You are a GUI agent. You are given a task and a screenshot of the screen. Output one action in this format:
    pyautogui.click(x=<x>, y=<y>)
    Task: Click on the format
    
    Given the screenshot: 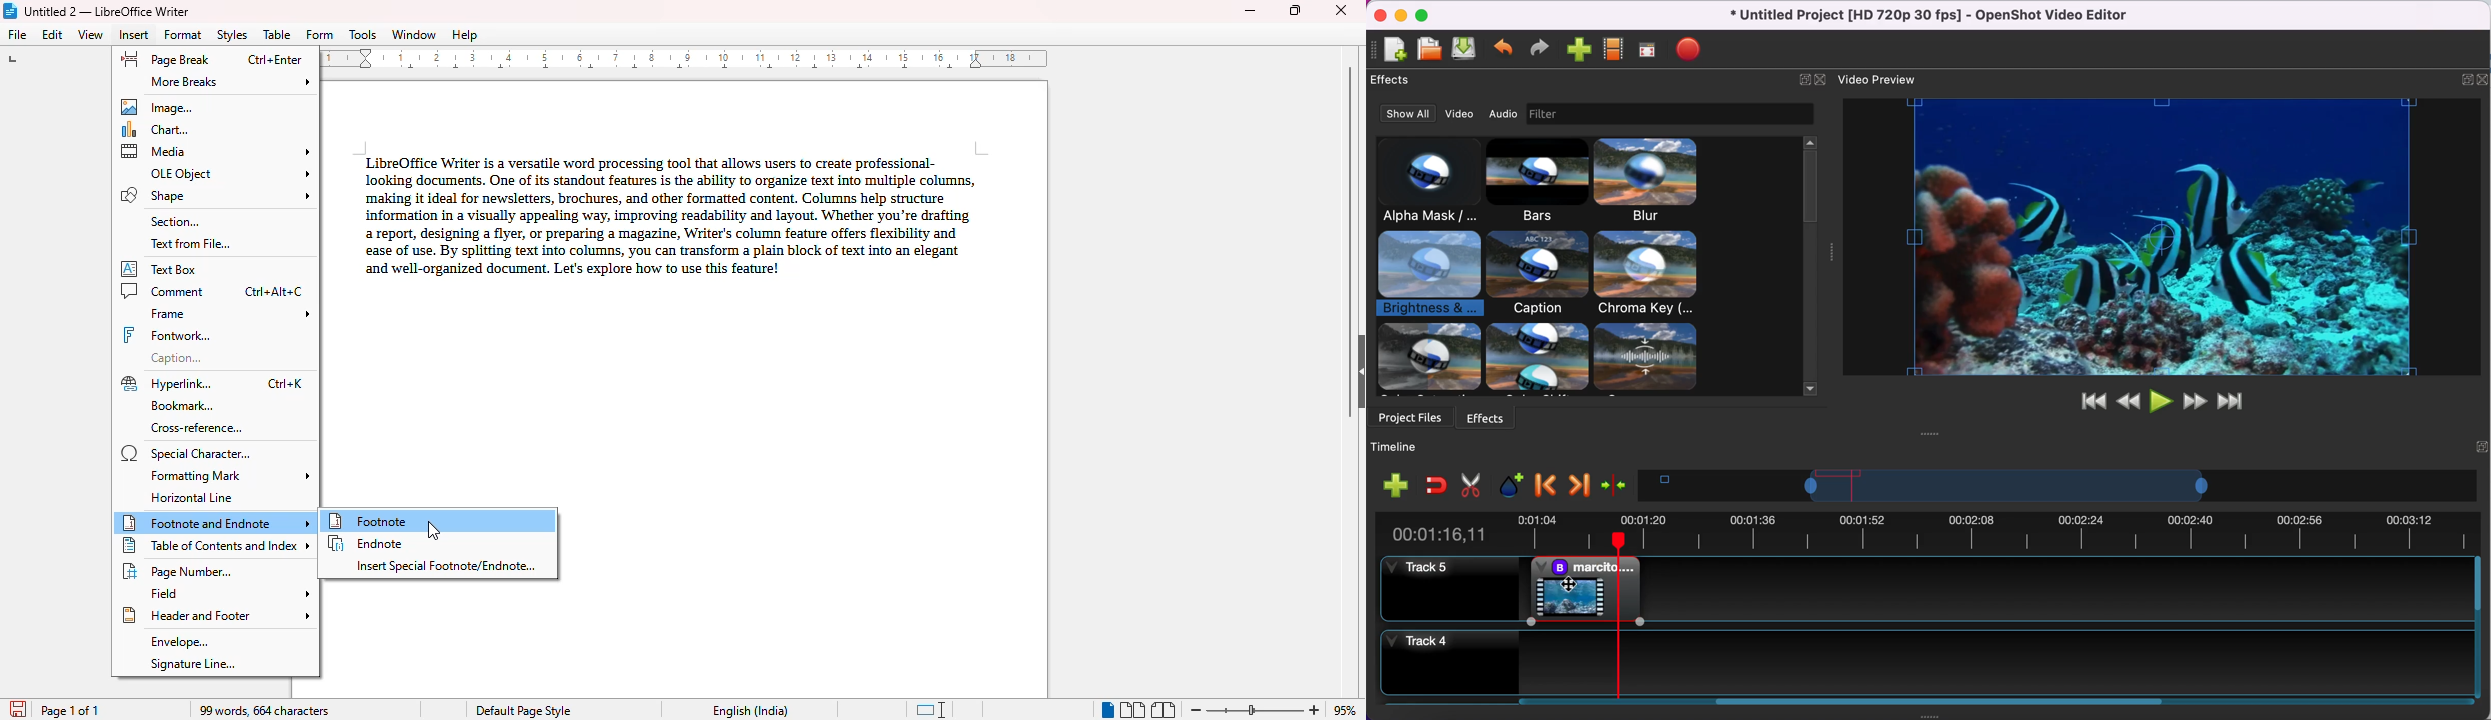 What is the action you would take?
    pyautogui.click(x=183, y=34)
    